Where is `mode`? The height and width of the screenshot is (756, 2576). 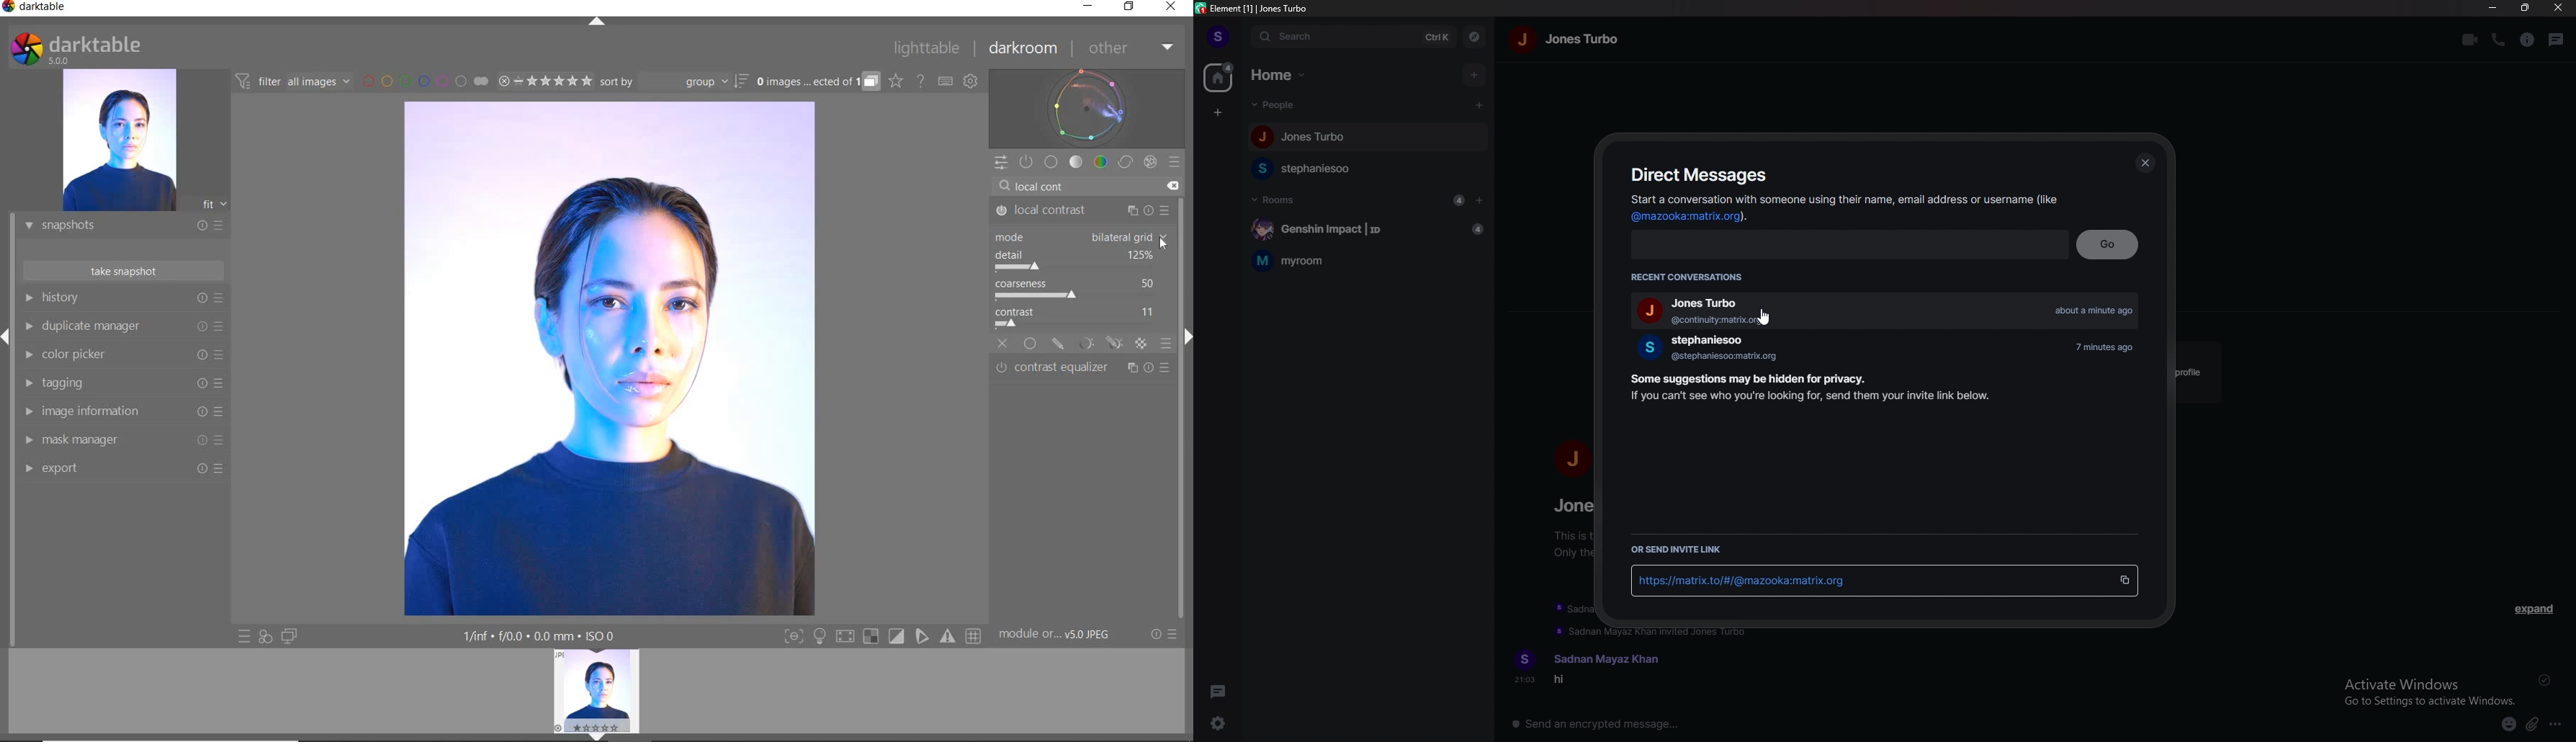
mode is located at coordinates (1080, 237).